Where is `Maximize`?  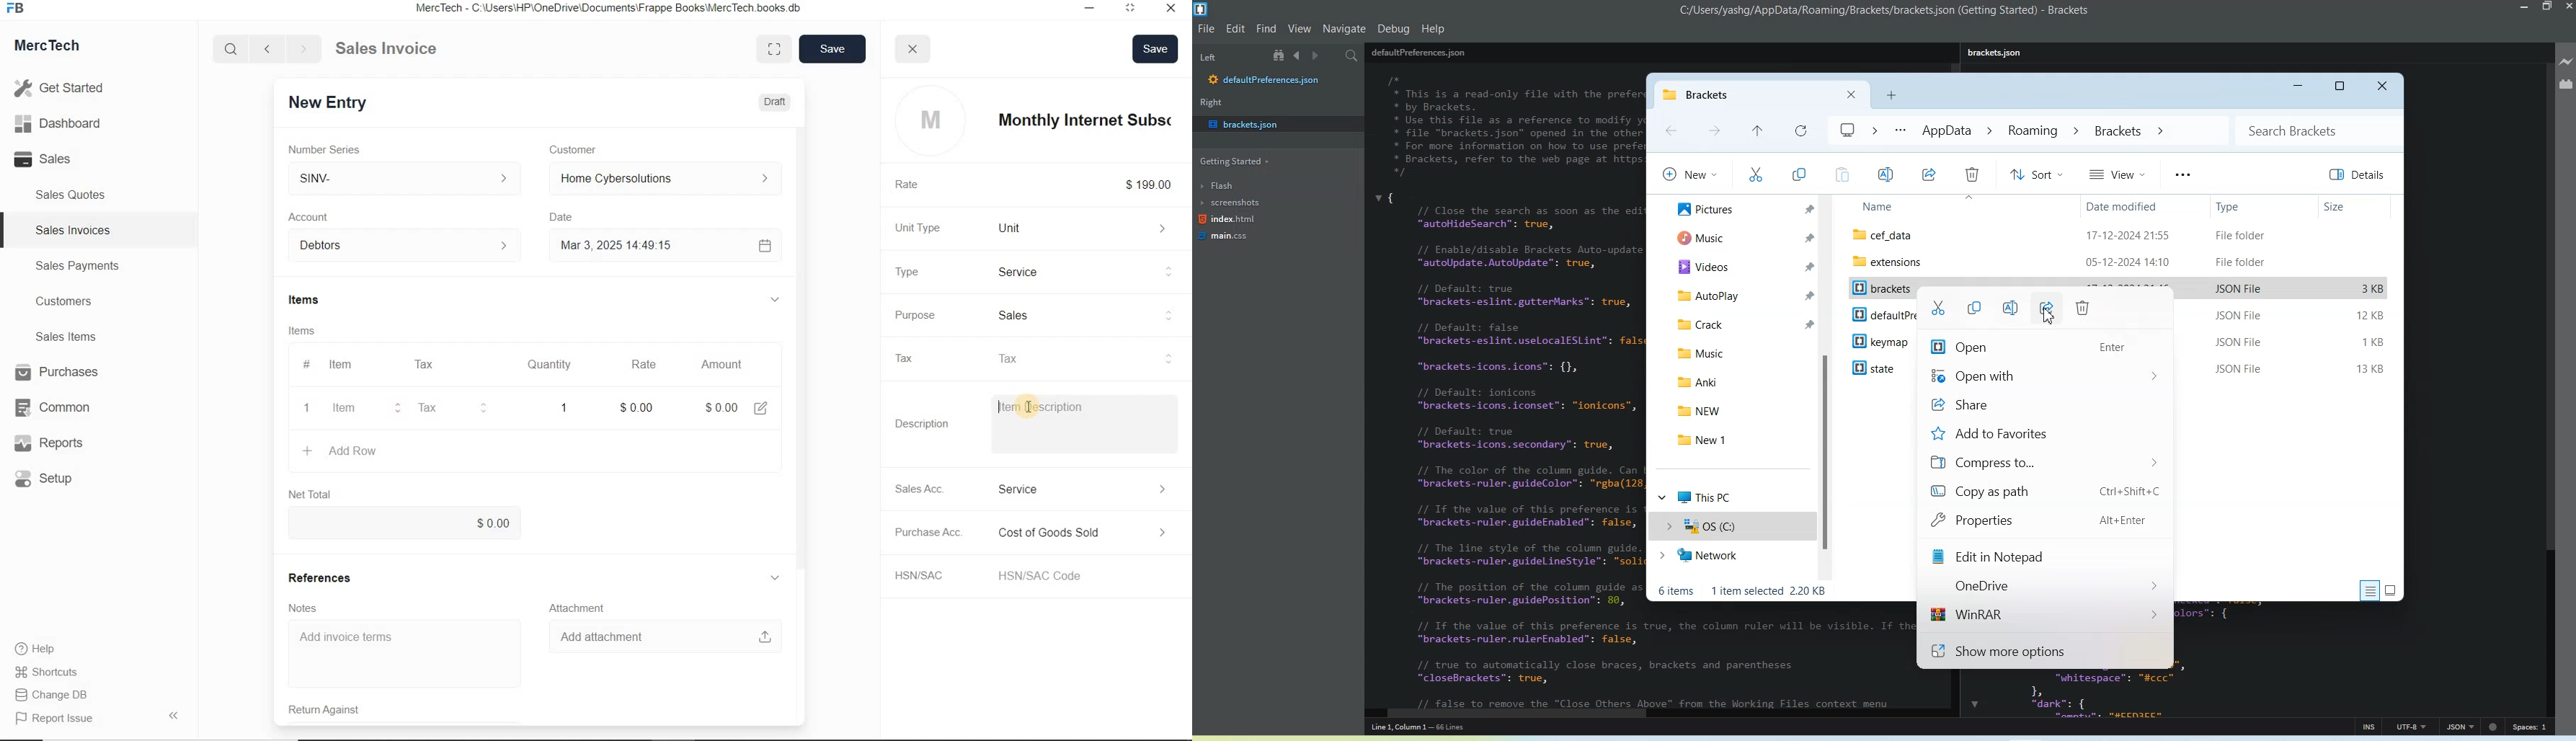
Maximize is located at coordinates (2548, 7).